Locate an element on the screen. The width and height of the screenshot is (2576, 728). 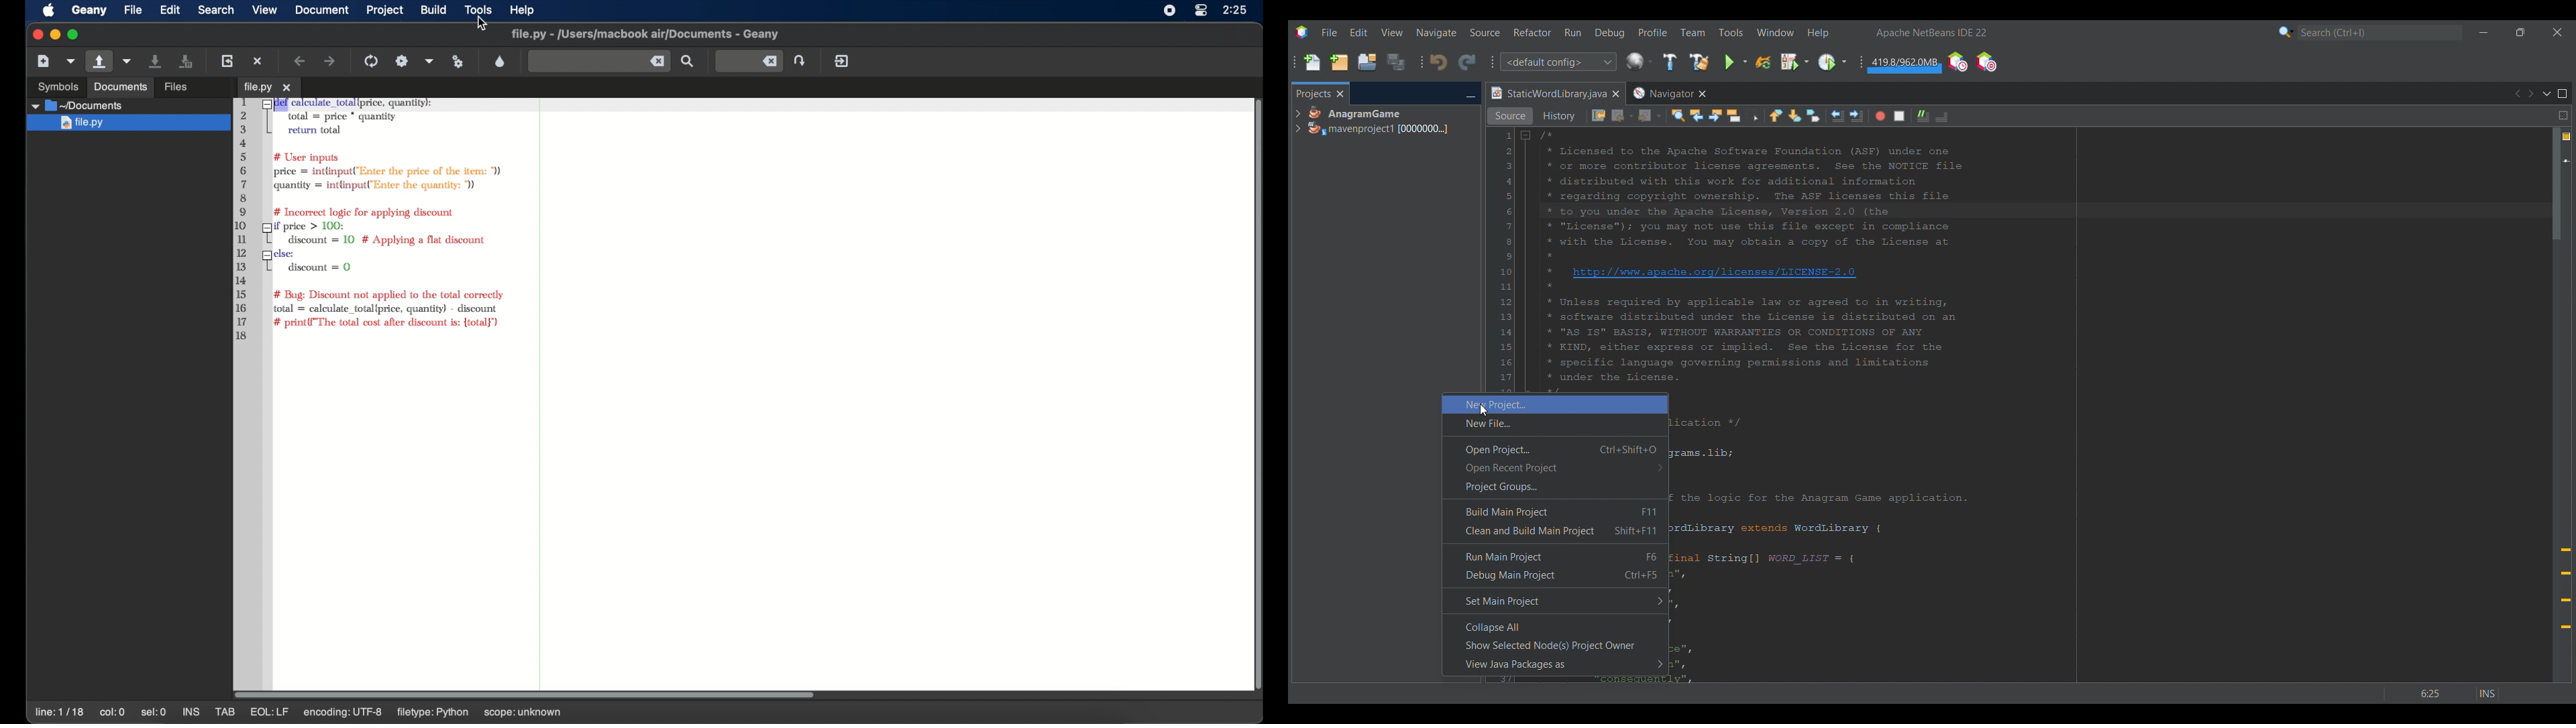
Run menu is located at coordinates (1572, 32).